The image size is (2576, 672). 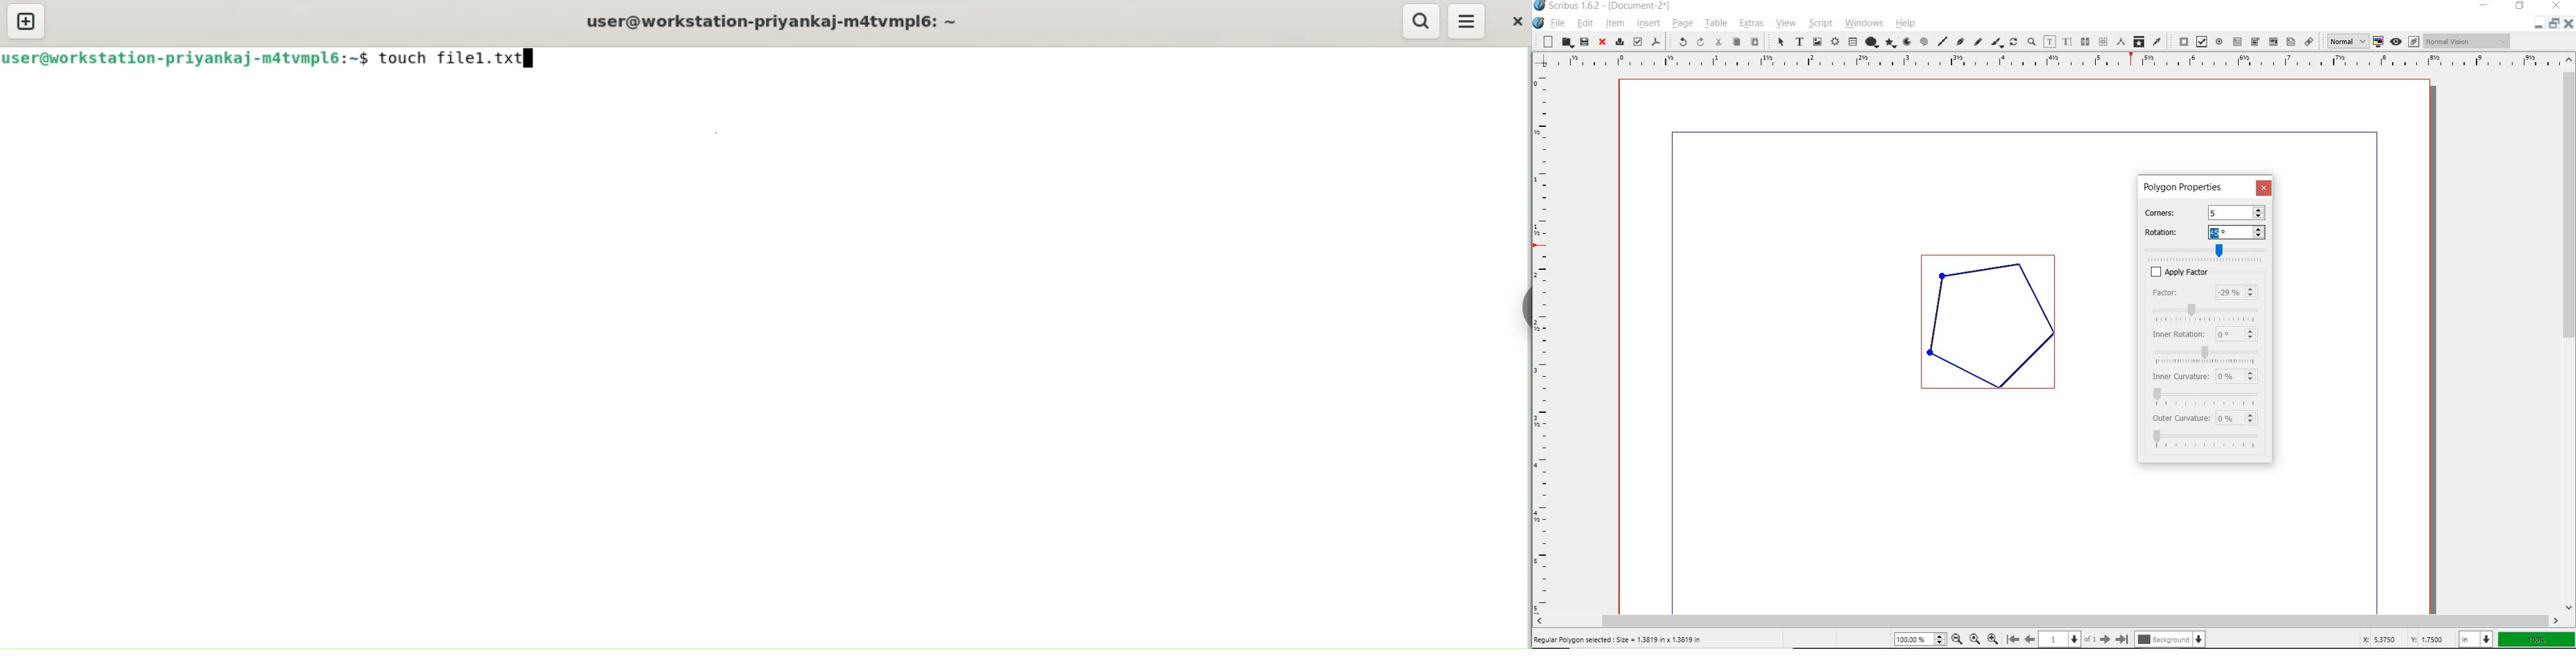 I want to click on v 1.8558, so click(x=2428, y=637).